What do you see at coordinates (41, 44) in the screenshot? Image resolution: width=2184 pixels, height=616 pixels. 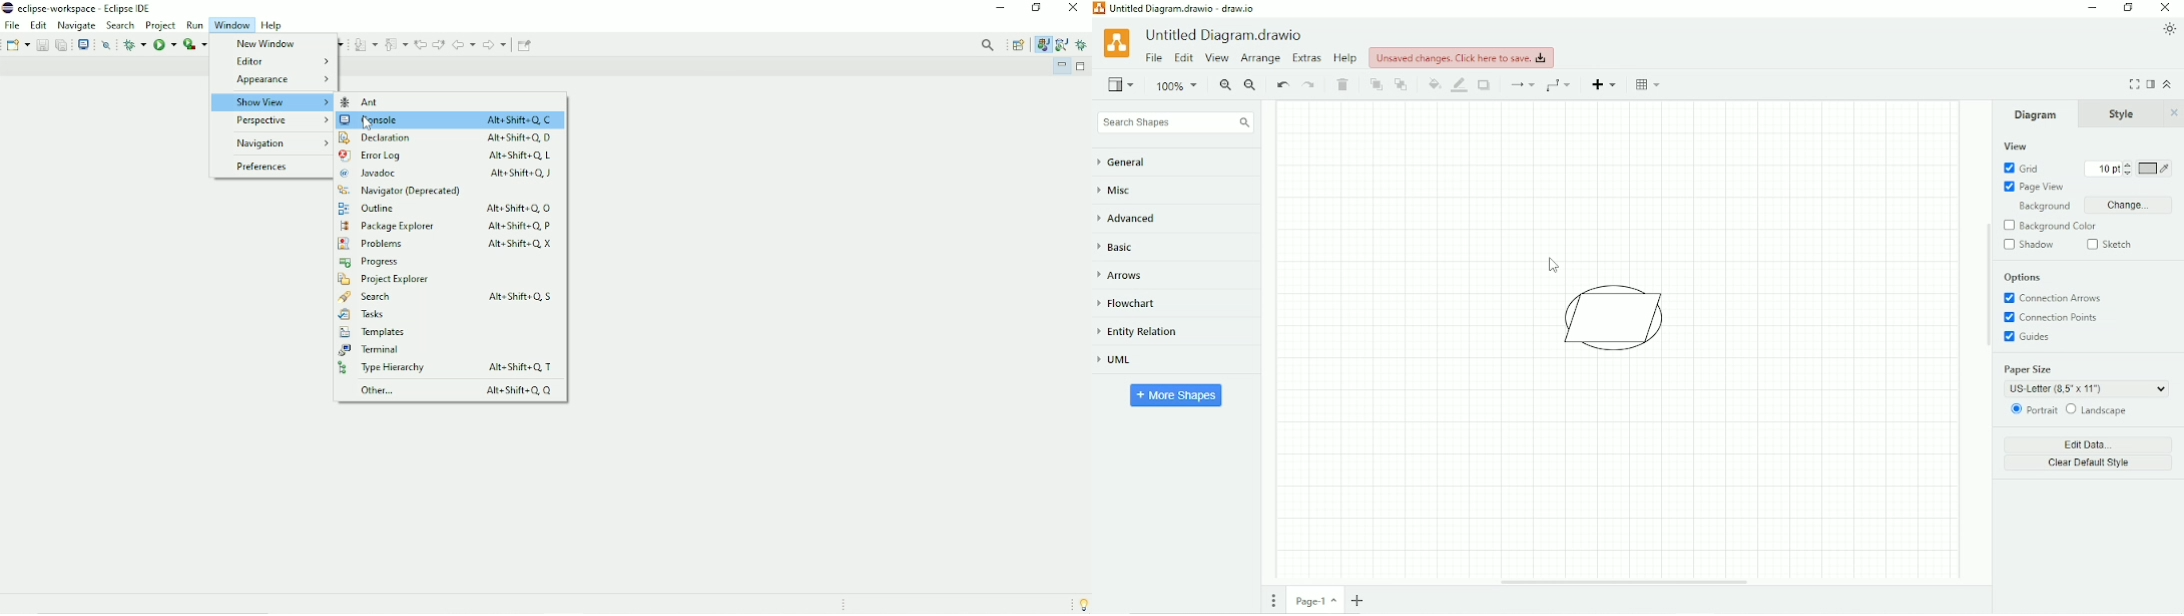 I see `Save` at bounding box center [41, 44].